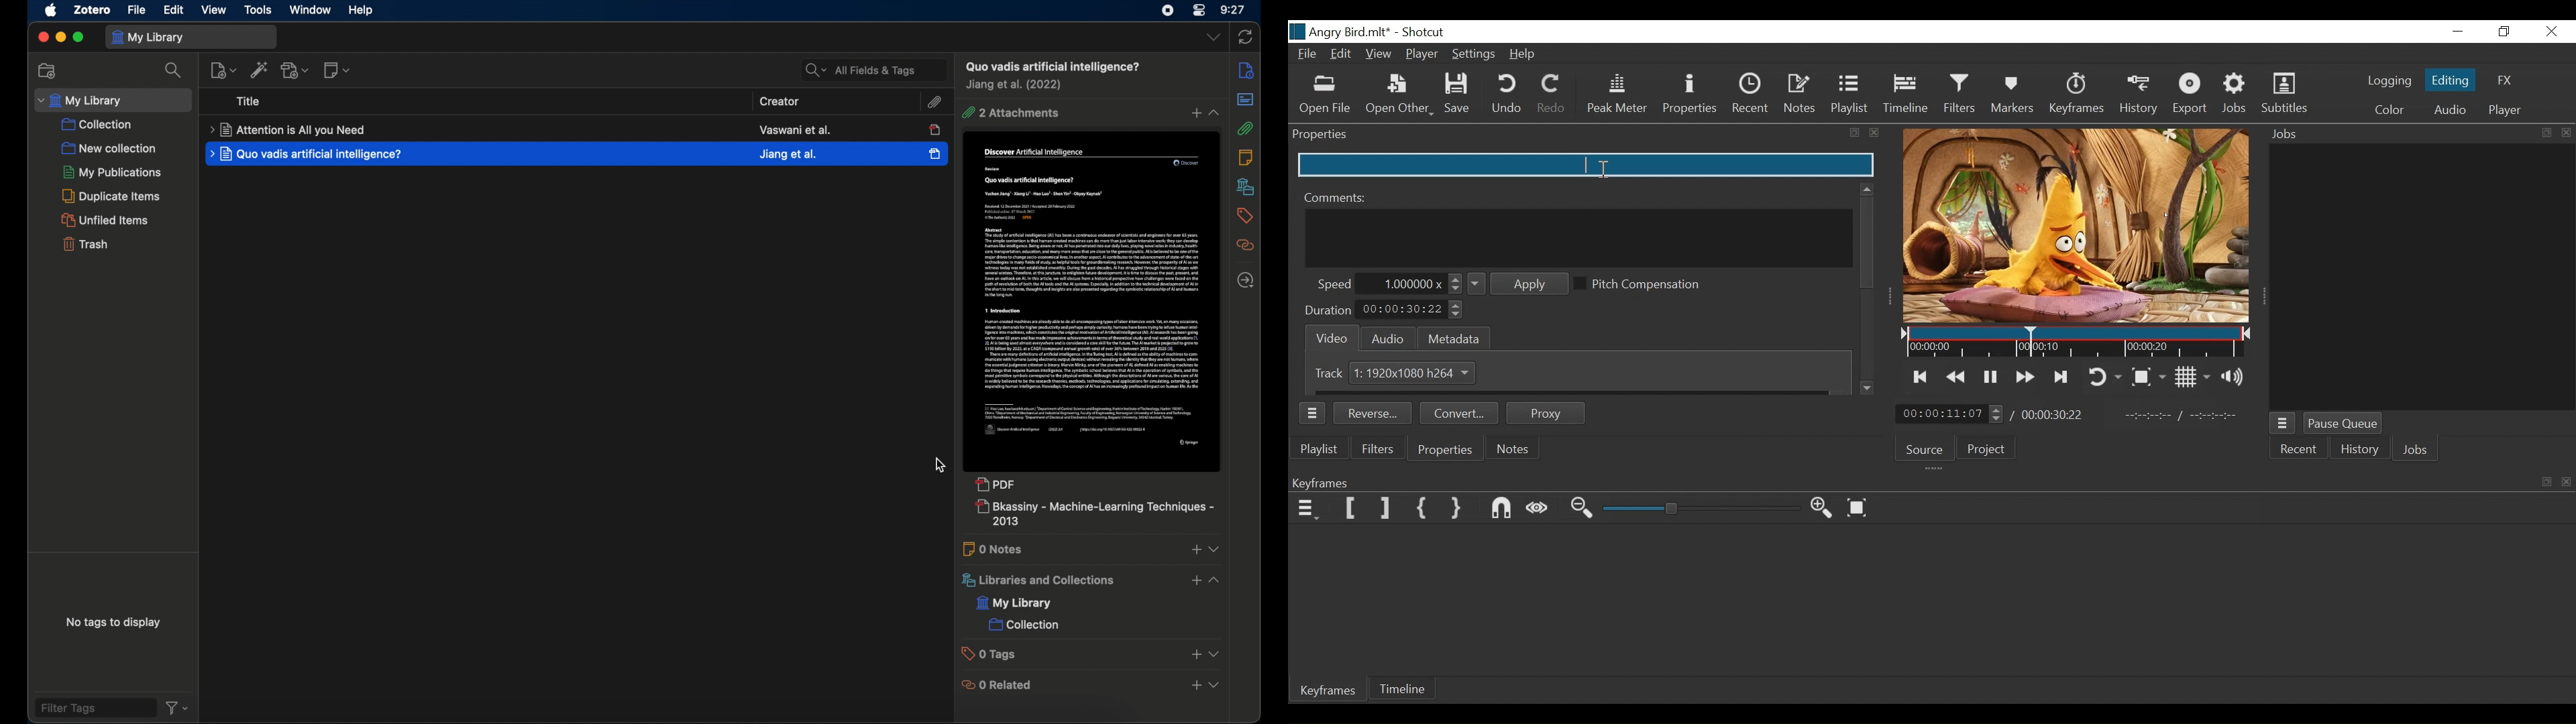 The image size is (2576, 728). What do you see at coordinates (2457, 31) in the screenshot?
I see `Minimize` at bounding box center [2457, 31].